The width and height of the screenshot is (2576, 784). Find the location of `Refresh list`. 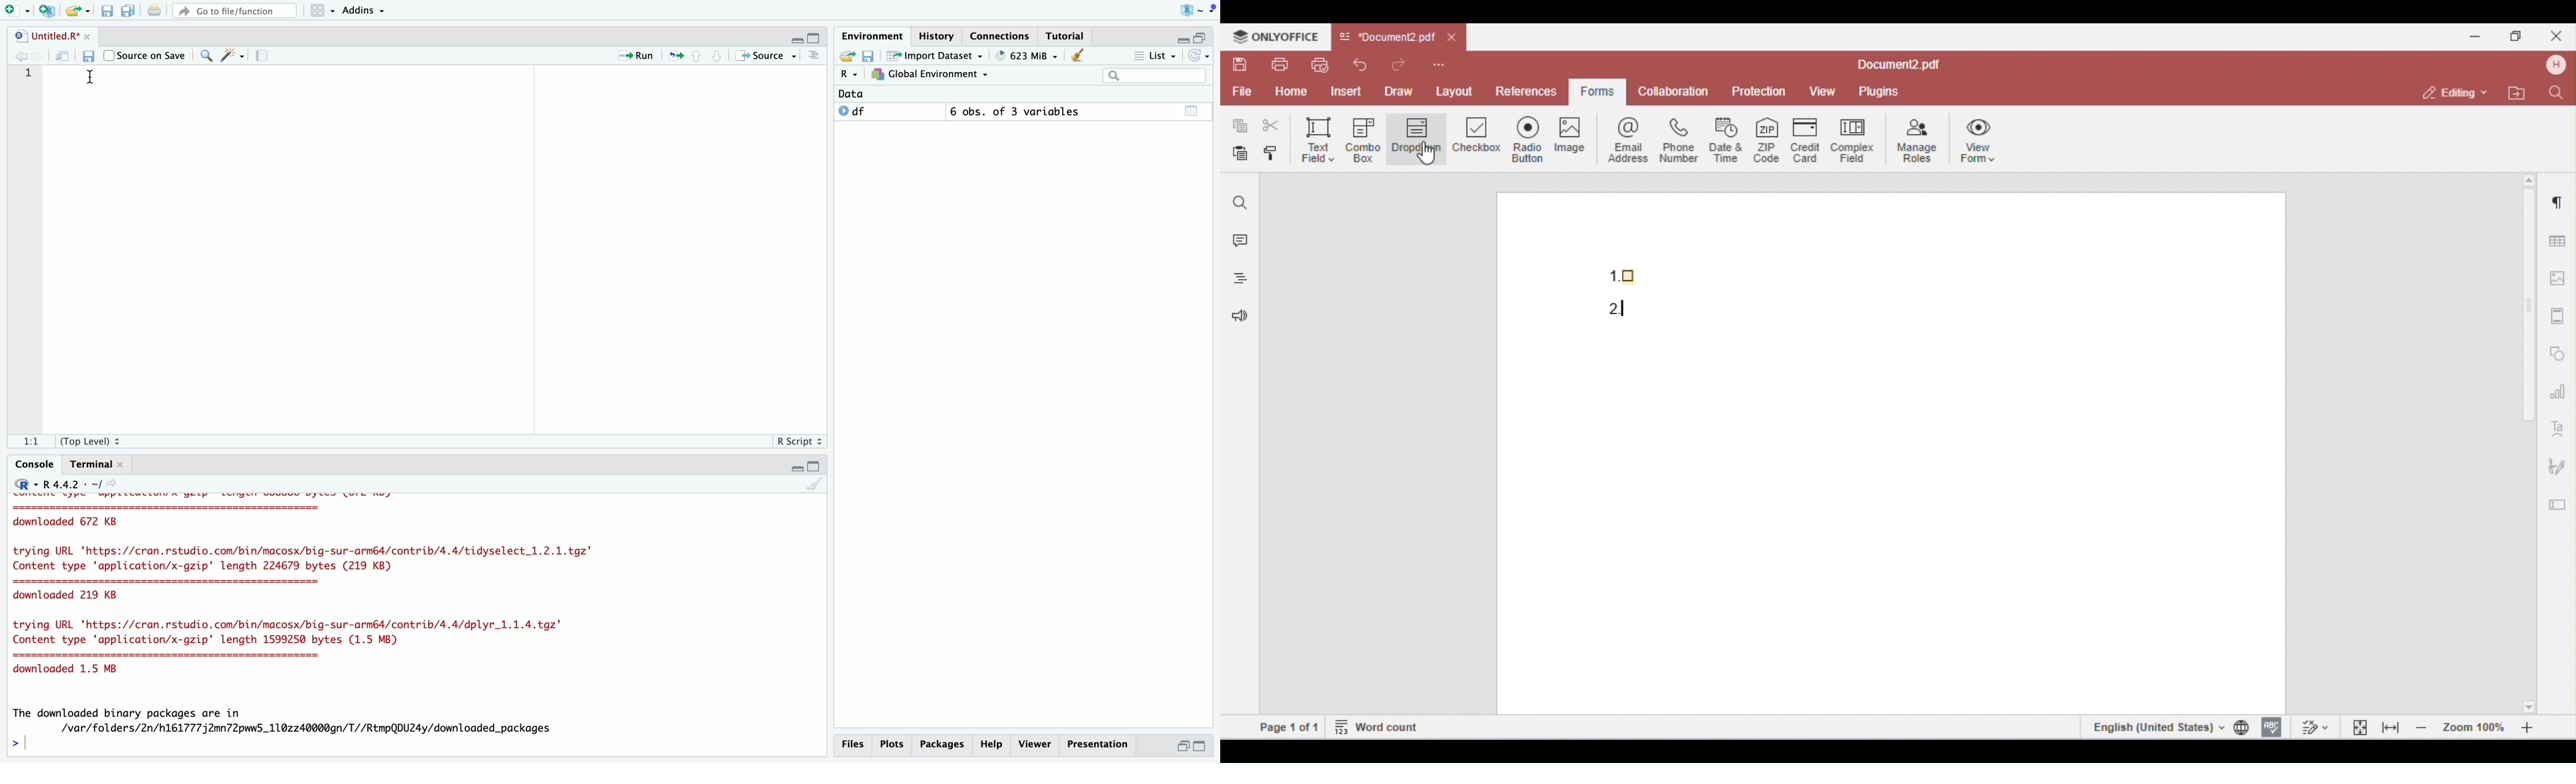

Refresh list is located at coordinates (1199, 55).